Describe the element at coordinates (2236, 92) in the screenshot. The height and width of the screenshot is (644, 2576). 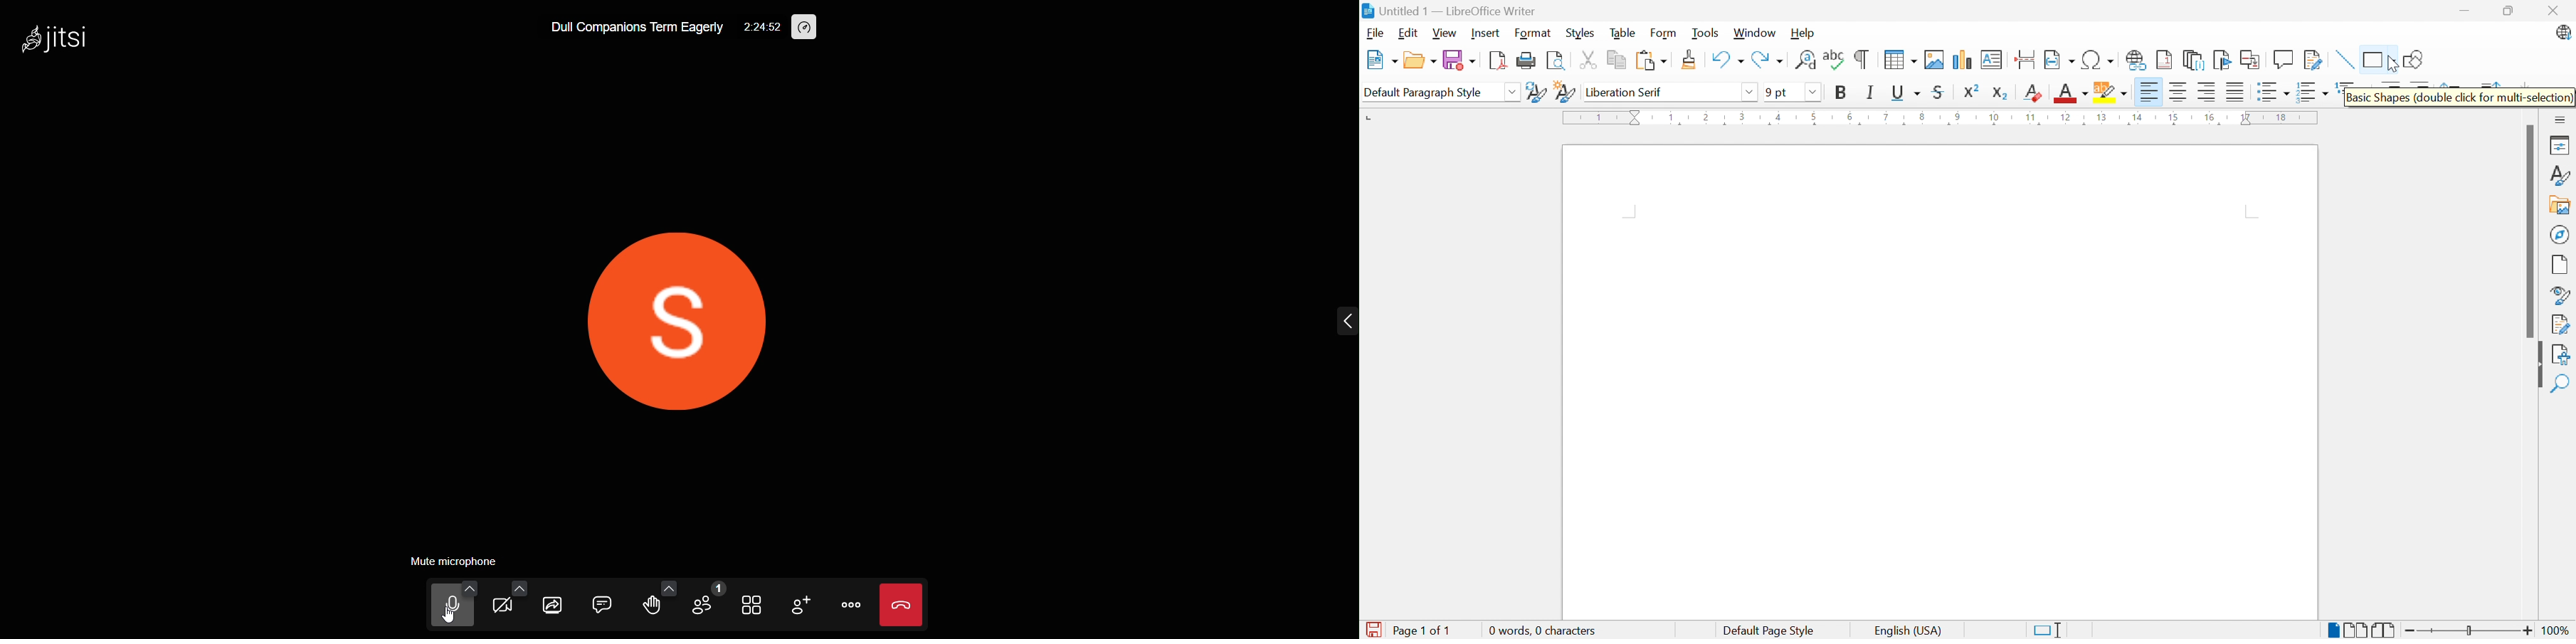
I see `Justified` at that location.